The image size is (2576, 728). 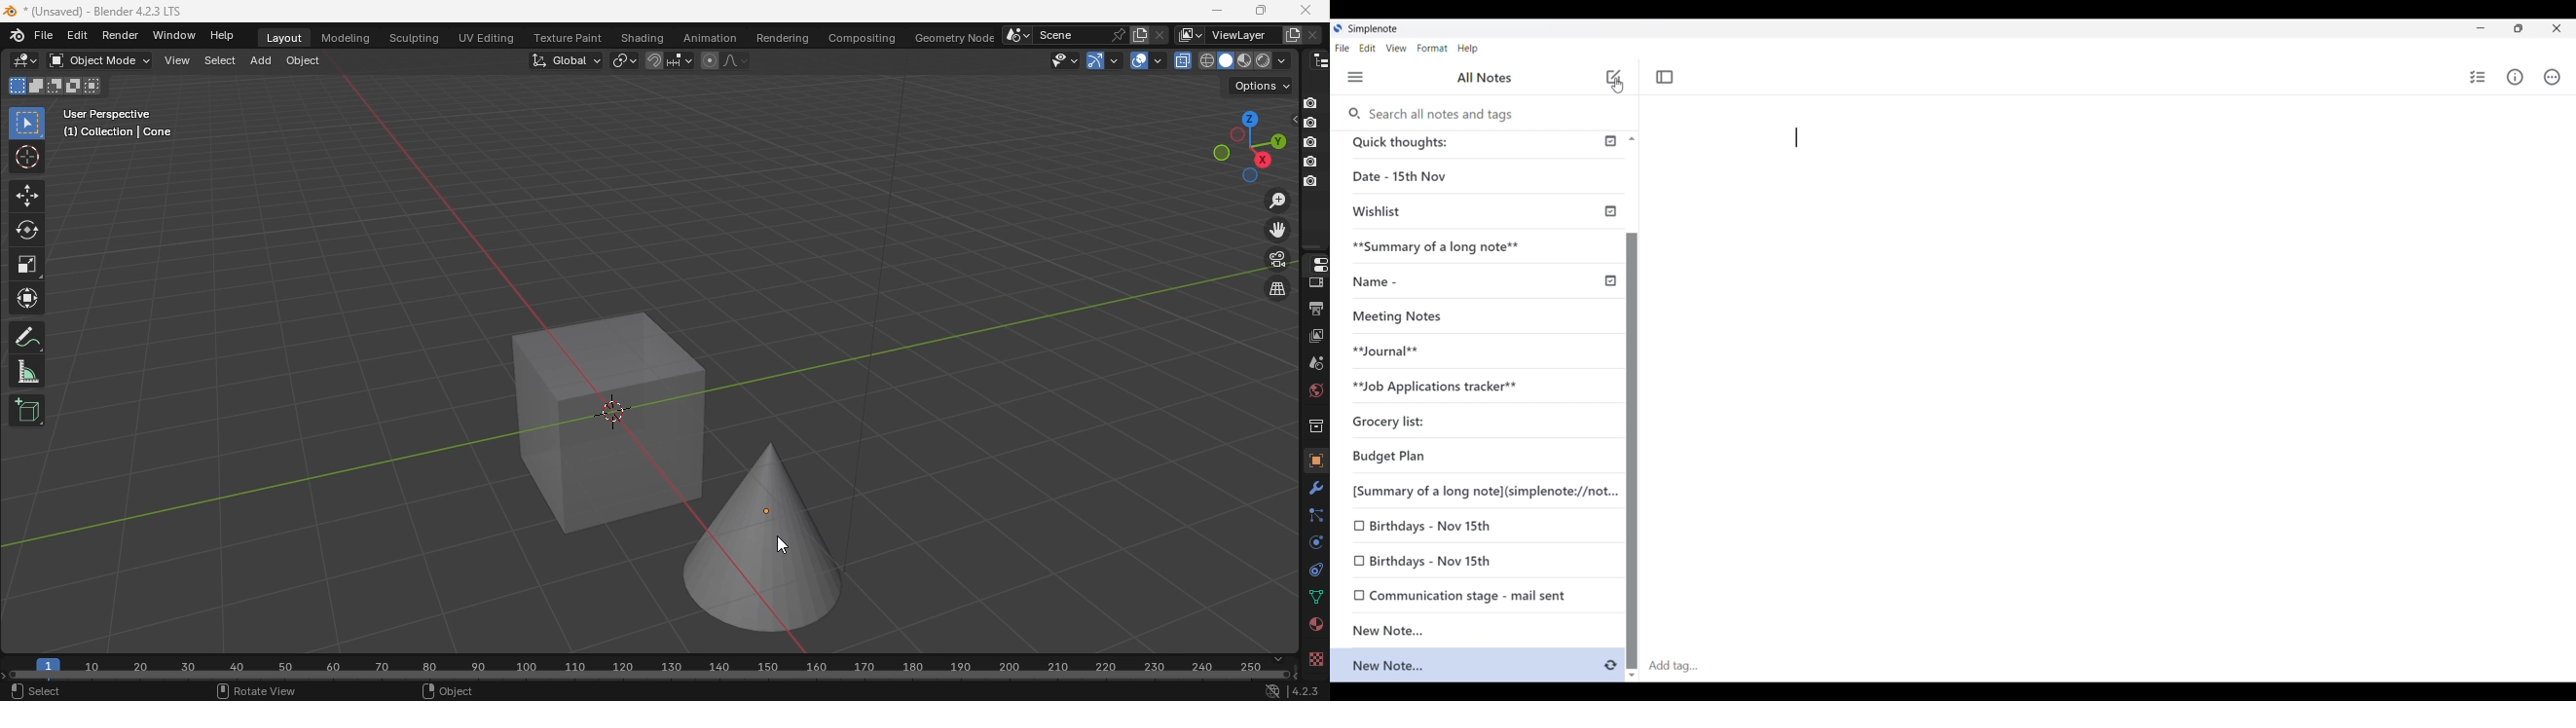 I want to click on viewpoint shader: wireframe, so click(x=1206, y=59).